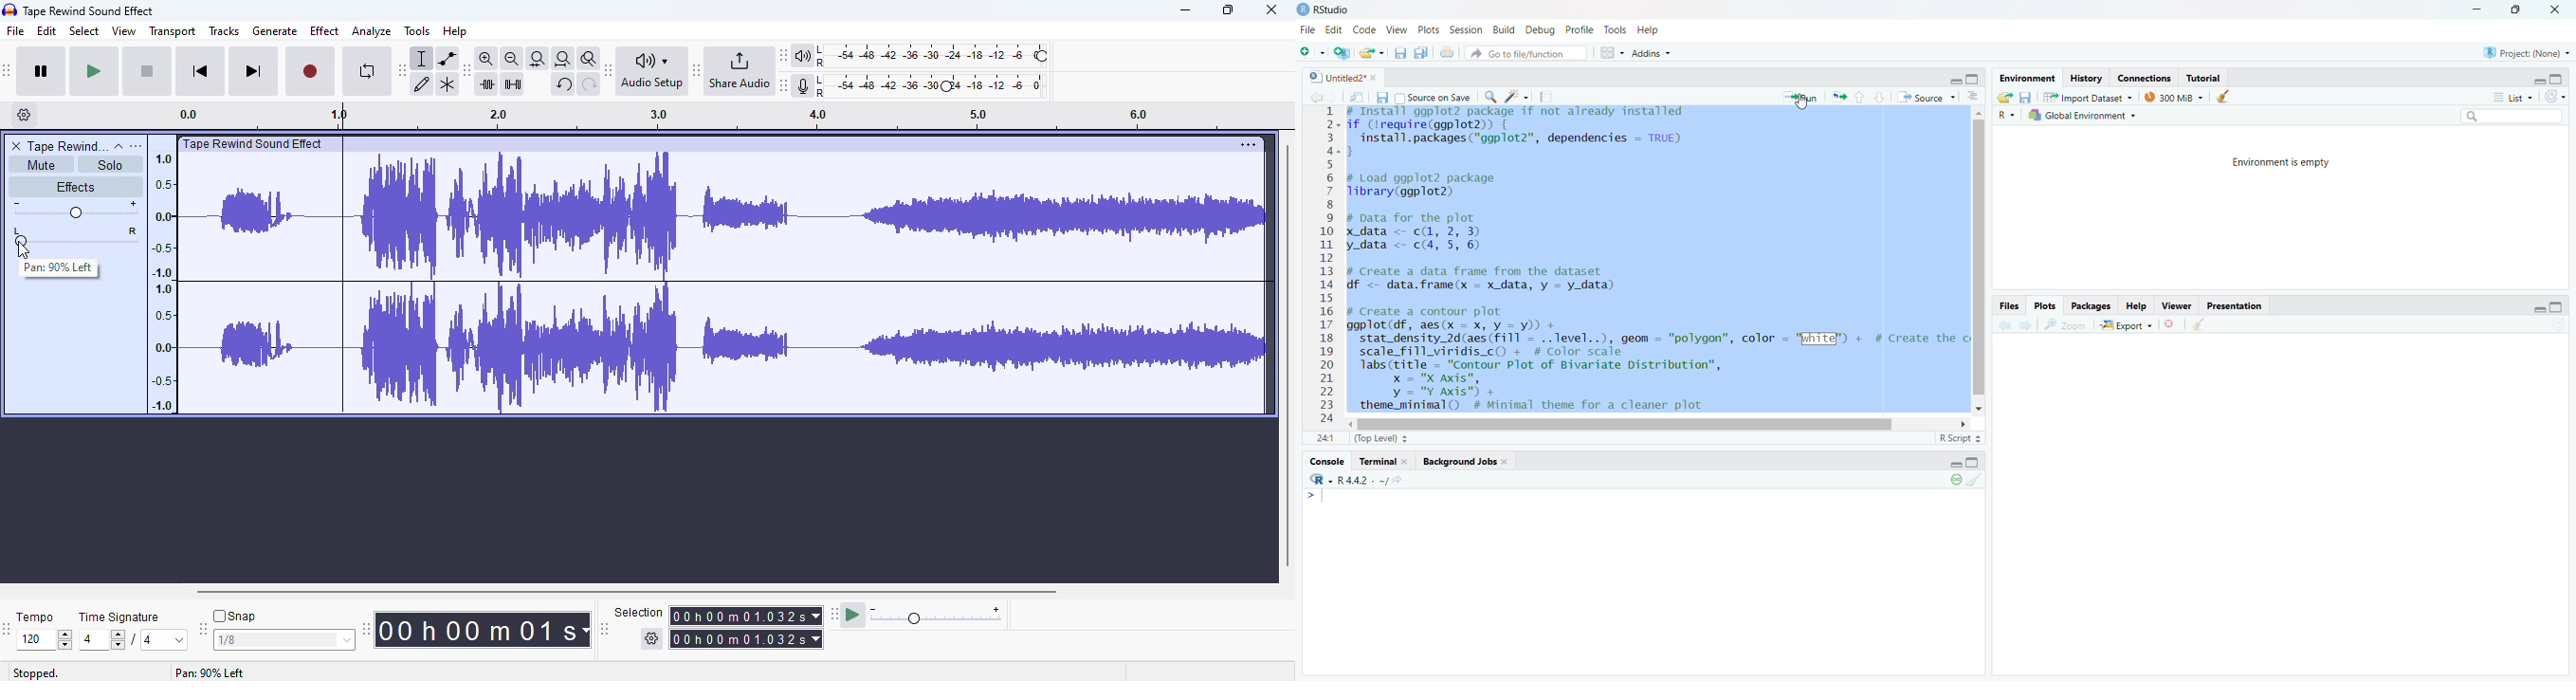 This screenshot has height=700, width=2576. I want to click on  Viewer, so click(2178, 306).